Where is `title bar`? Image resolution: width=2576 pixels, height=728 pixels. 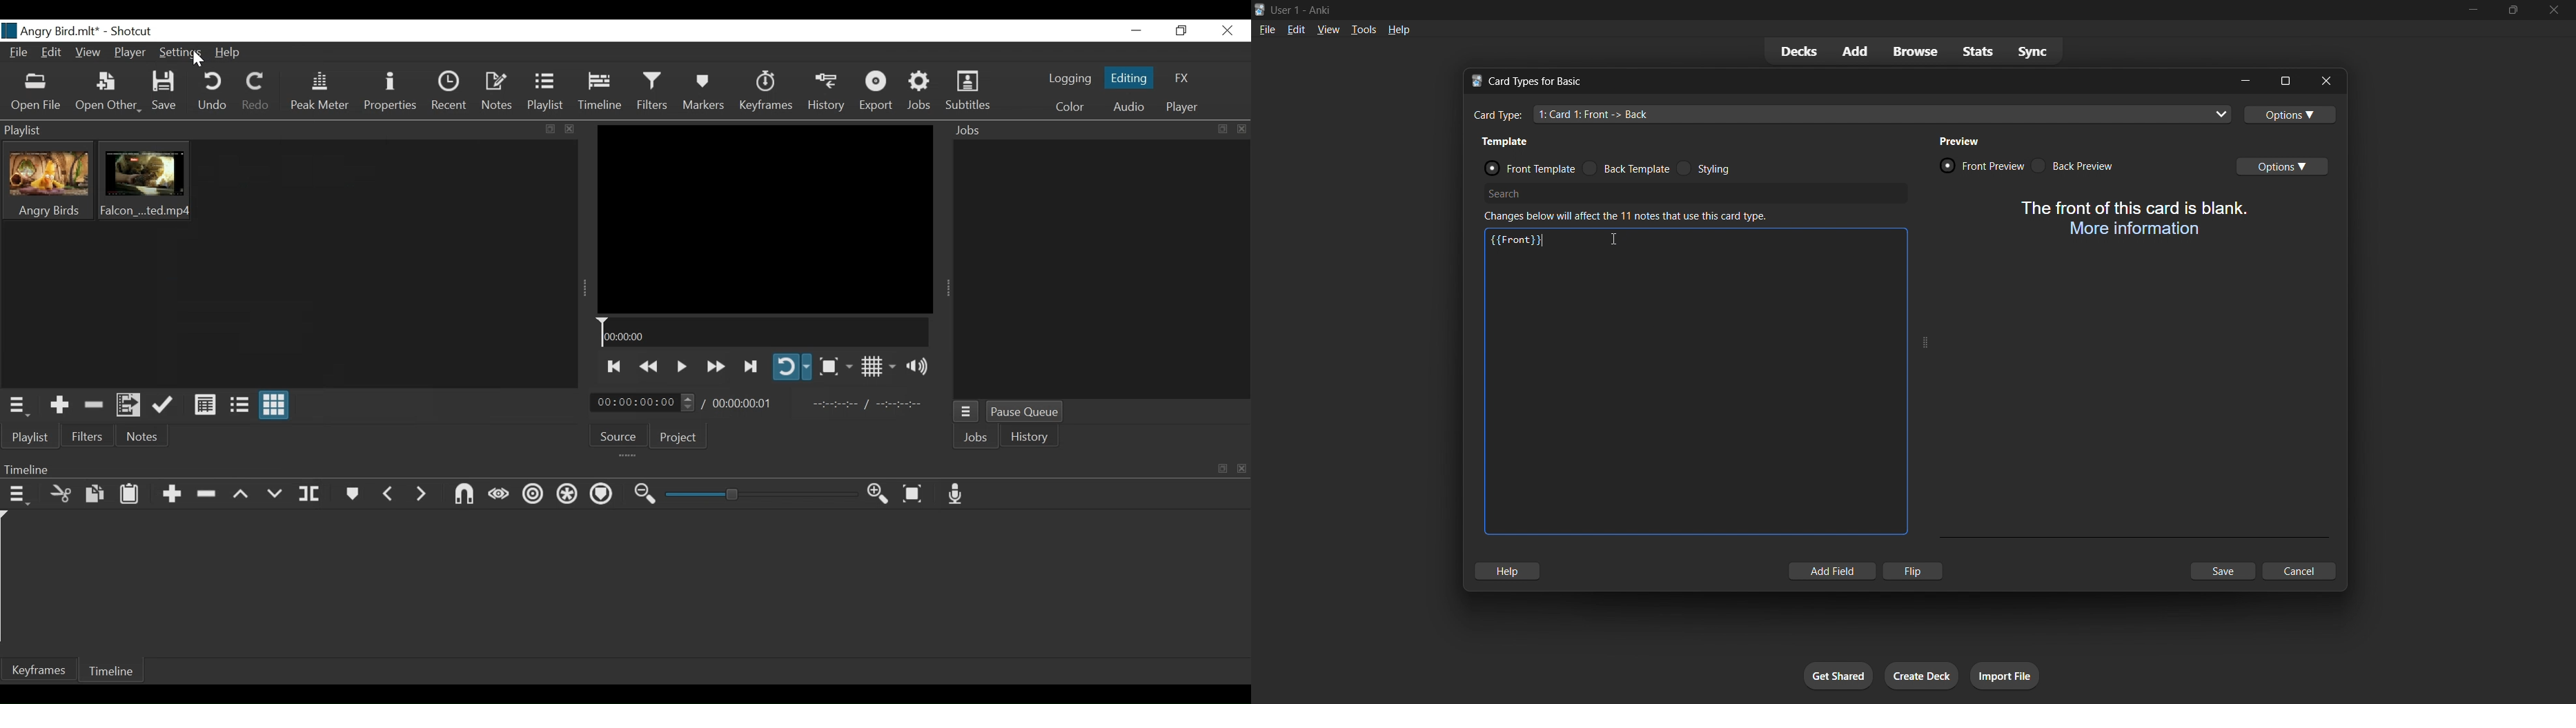
title bar is located at coordinates (1831, 9).